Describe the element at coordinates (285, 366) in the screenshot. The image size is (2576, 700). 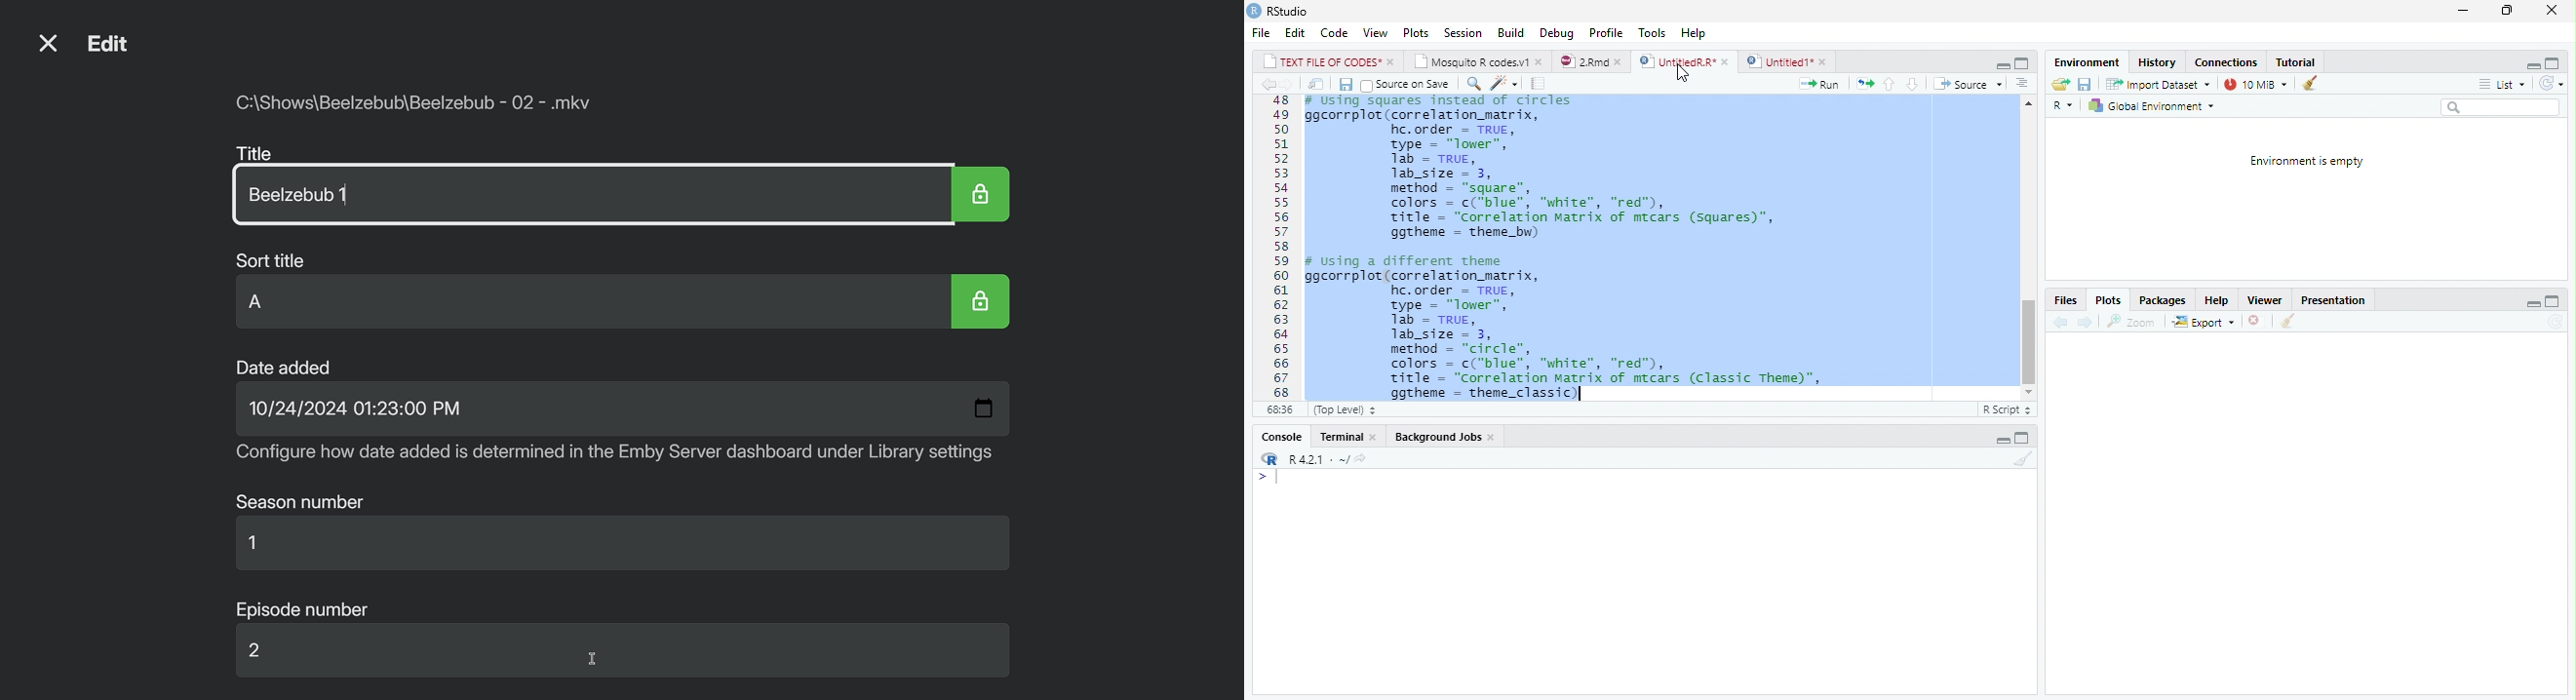
I see `Date added` at that location.